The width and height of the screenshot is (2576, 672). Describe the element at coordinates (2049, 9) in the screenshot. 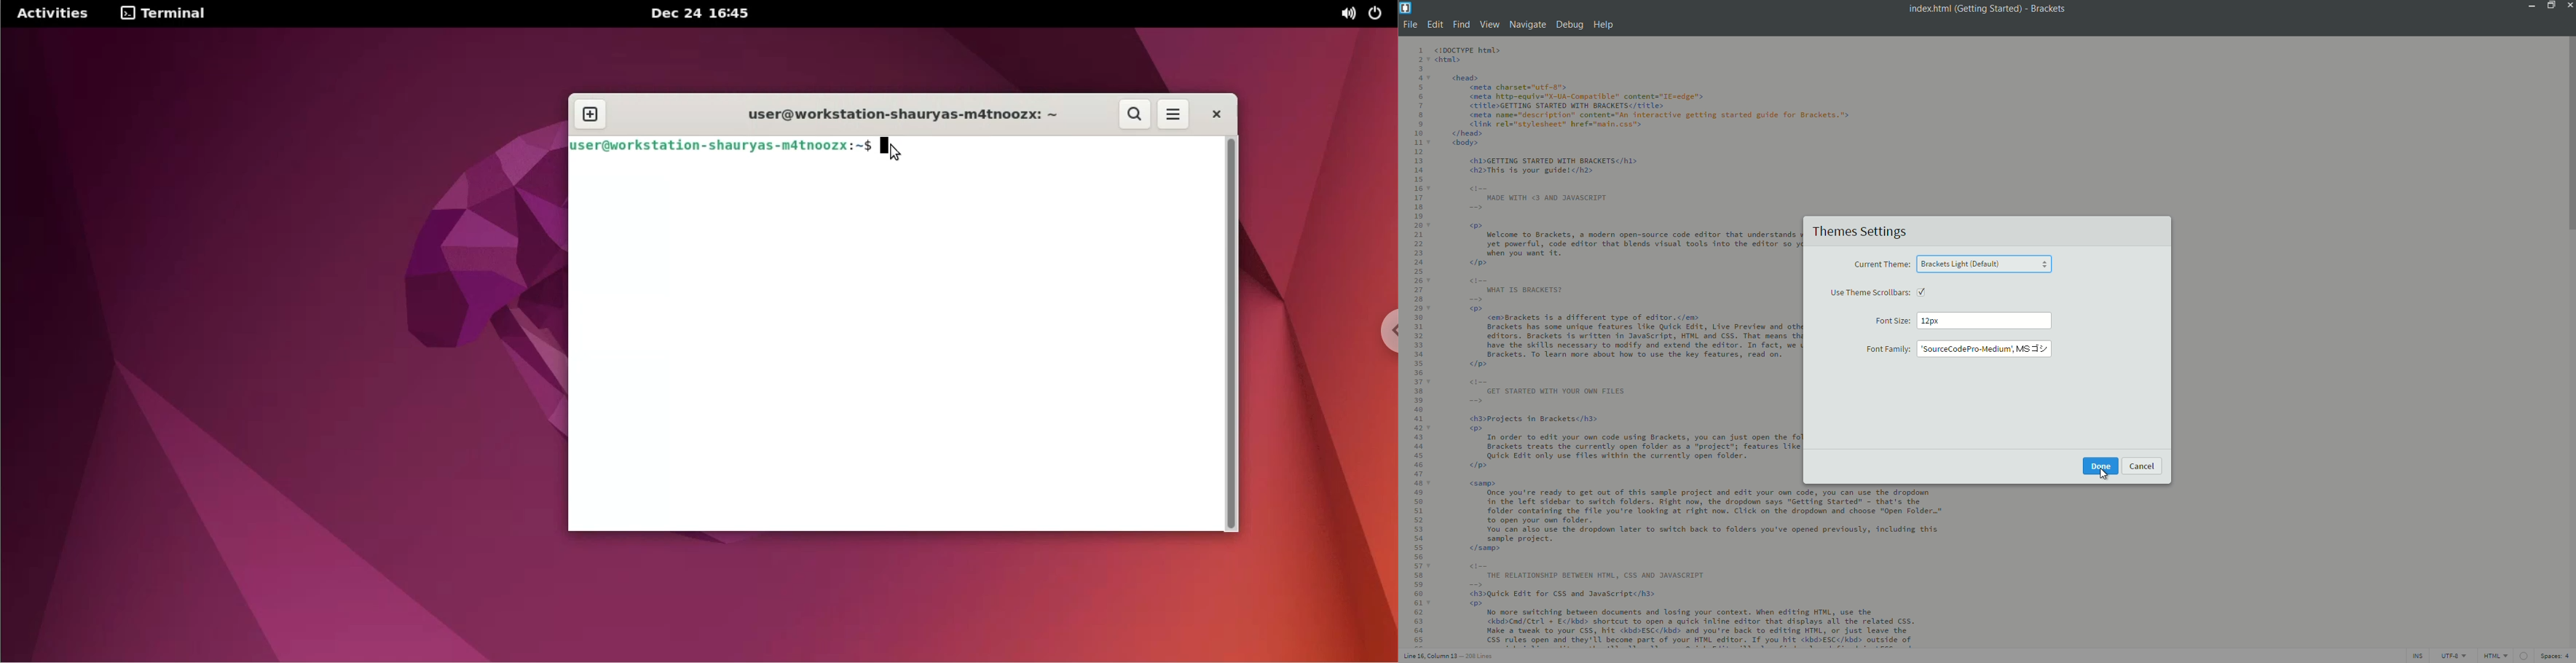

I see `app name` at that location.